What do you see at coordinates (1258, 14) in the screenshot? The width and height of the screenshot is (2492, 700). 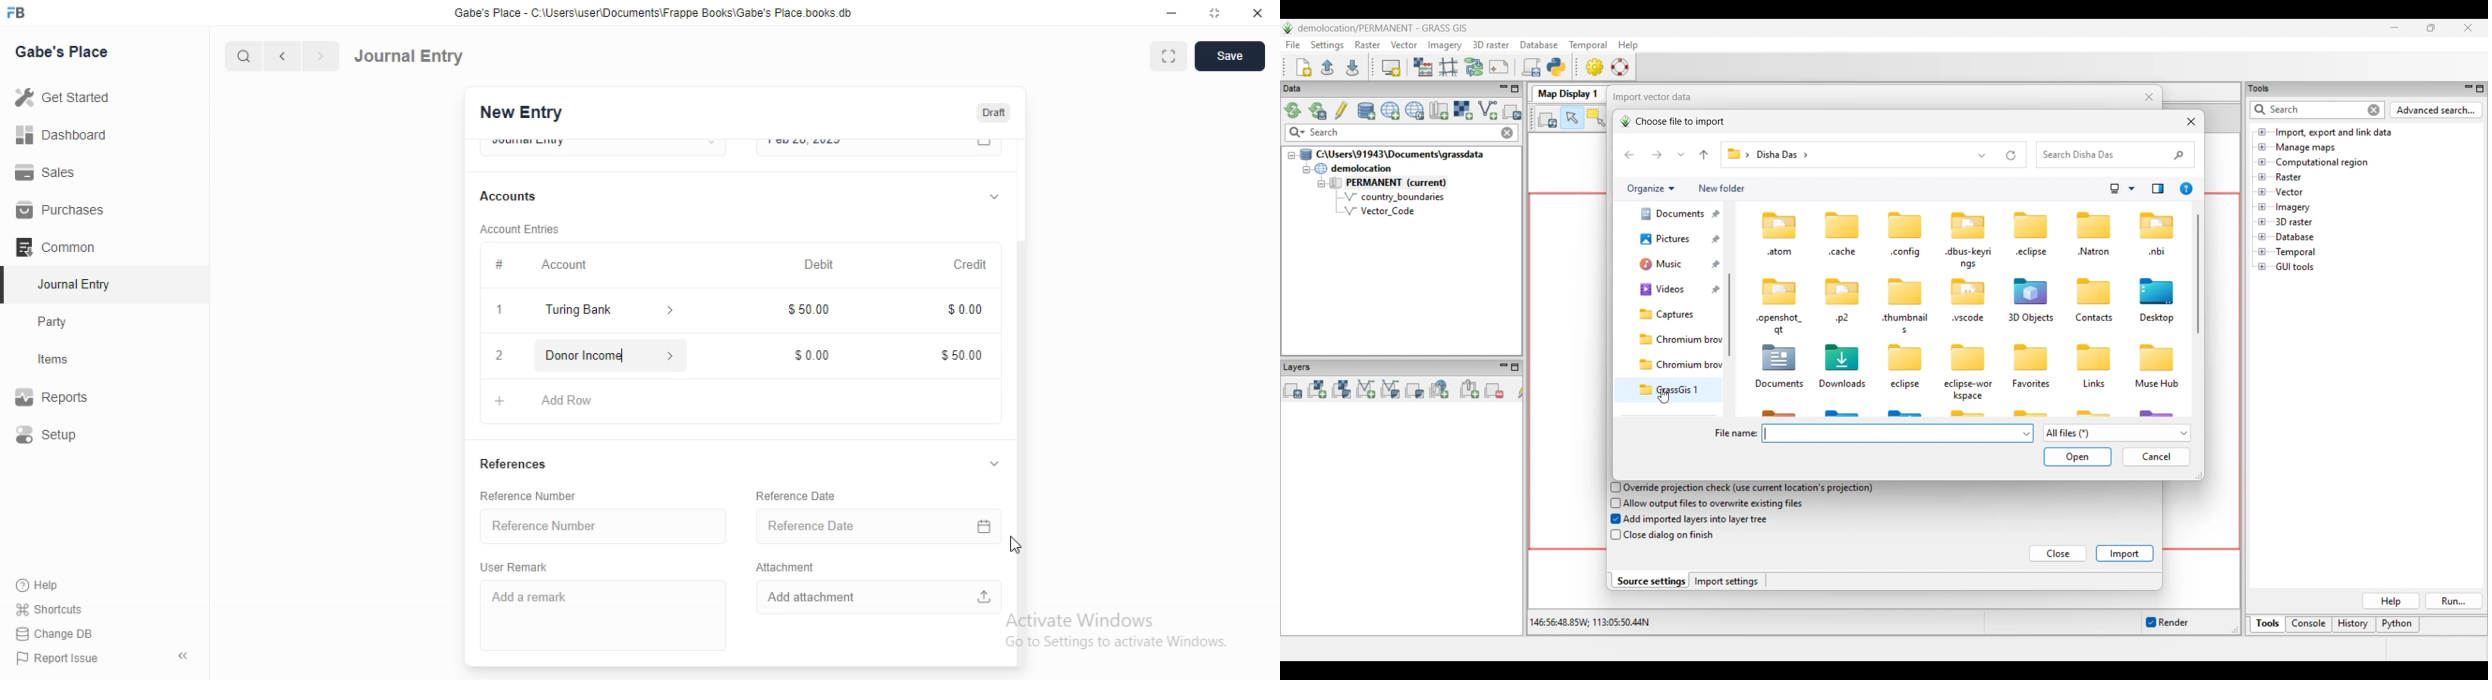 I see `close` at bounding box center [1258, 14].